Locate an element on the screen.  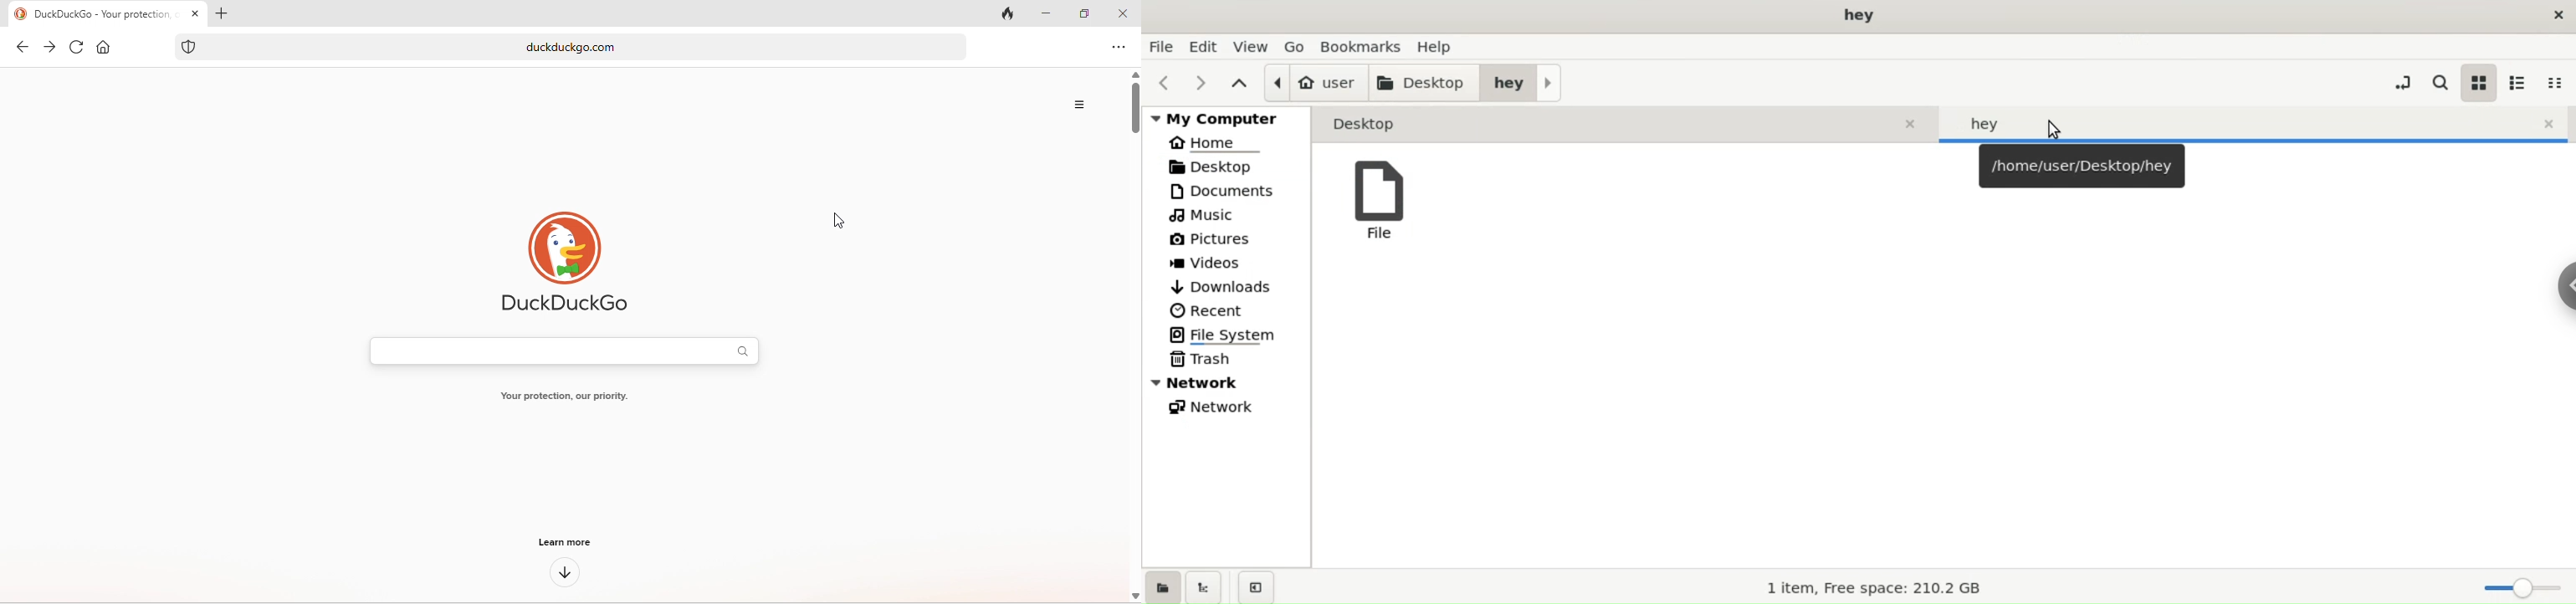
hey is located at coordinates (2259, 123).